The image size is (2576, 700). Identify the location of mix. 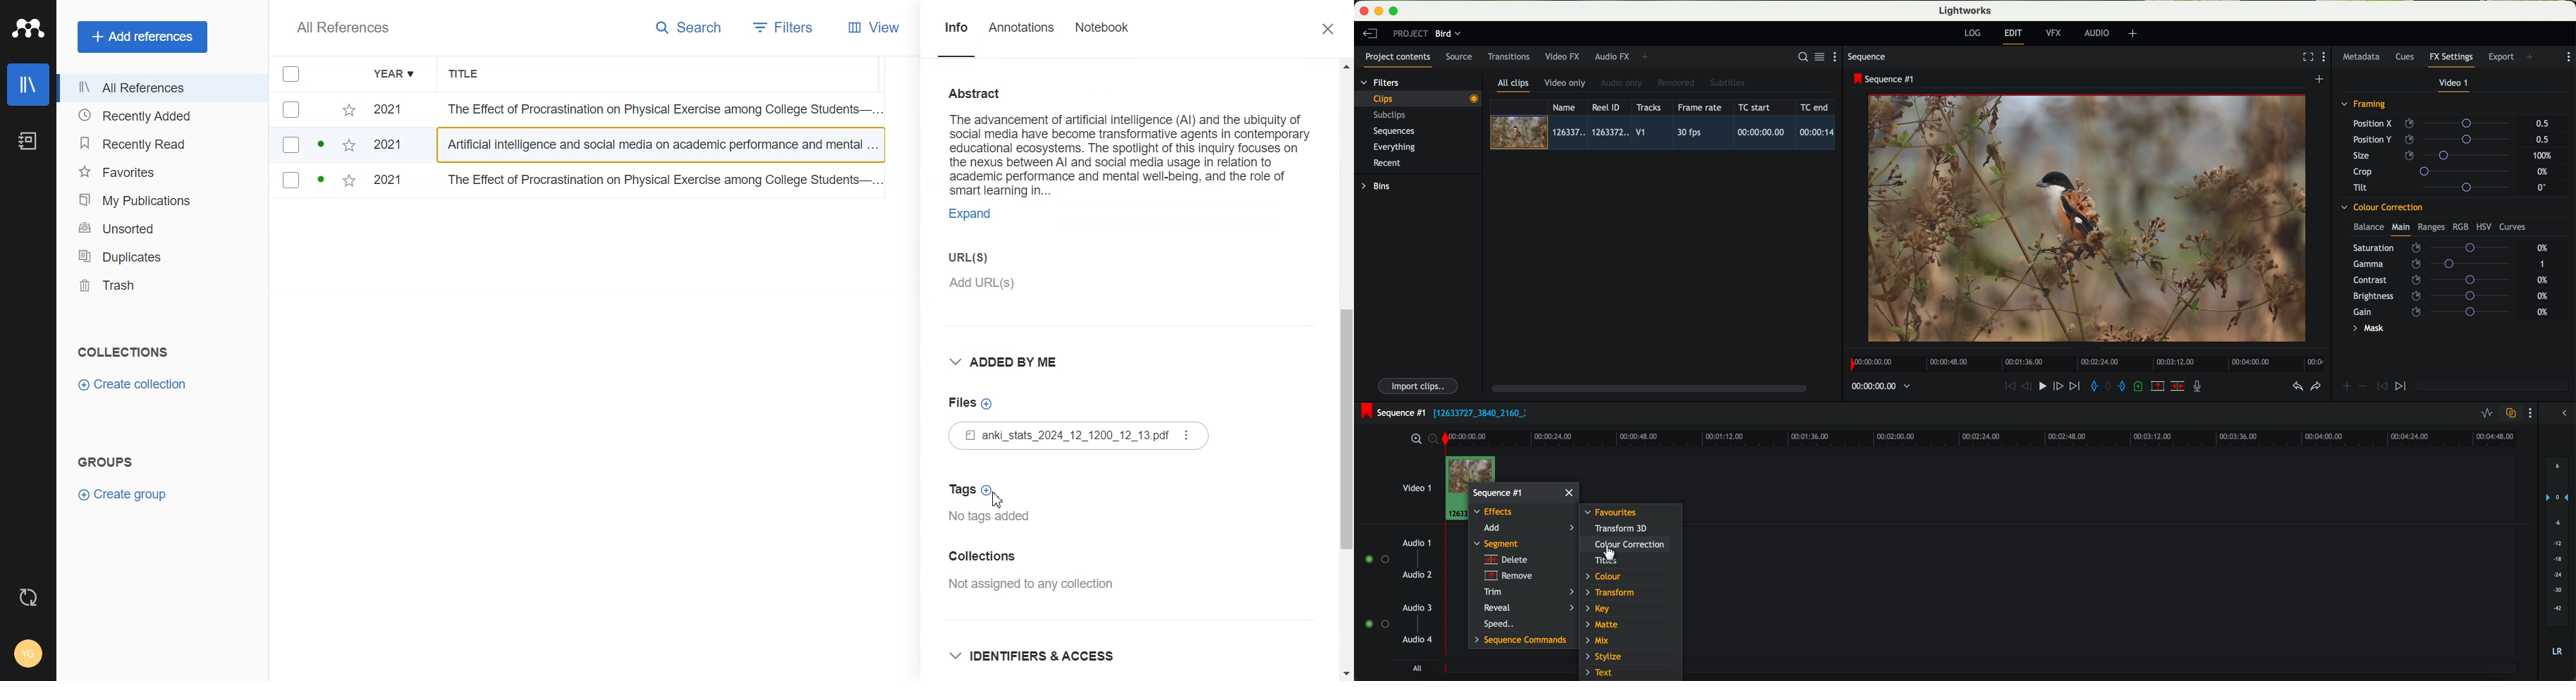
(1599, 641).